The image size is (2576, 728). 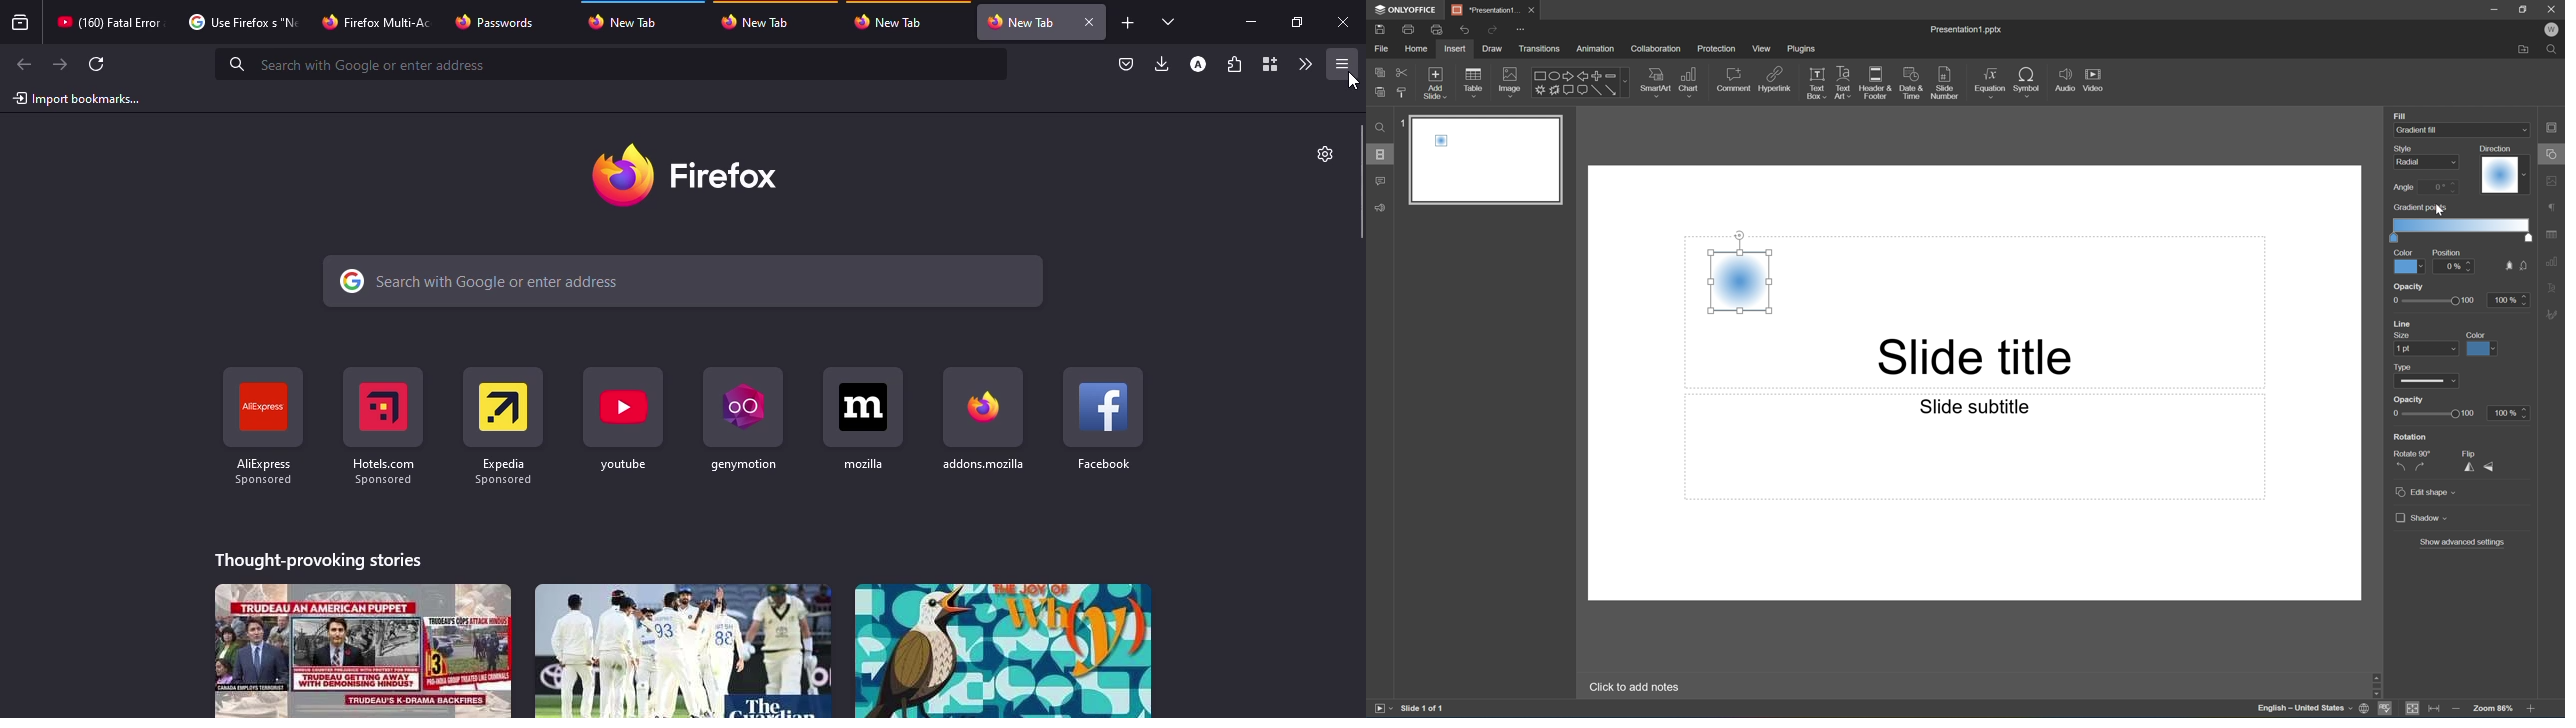 What do you see at coordinates (1381, 182) in the screenshot?
I see `Comment` at bounding box center [1381, 182].